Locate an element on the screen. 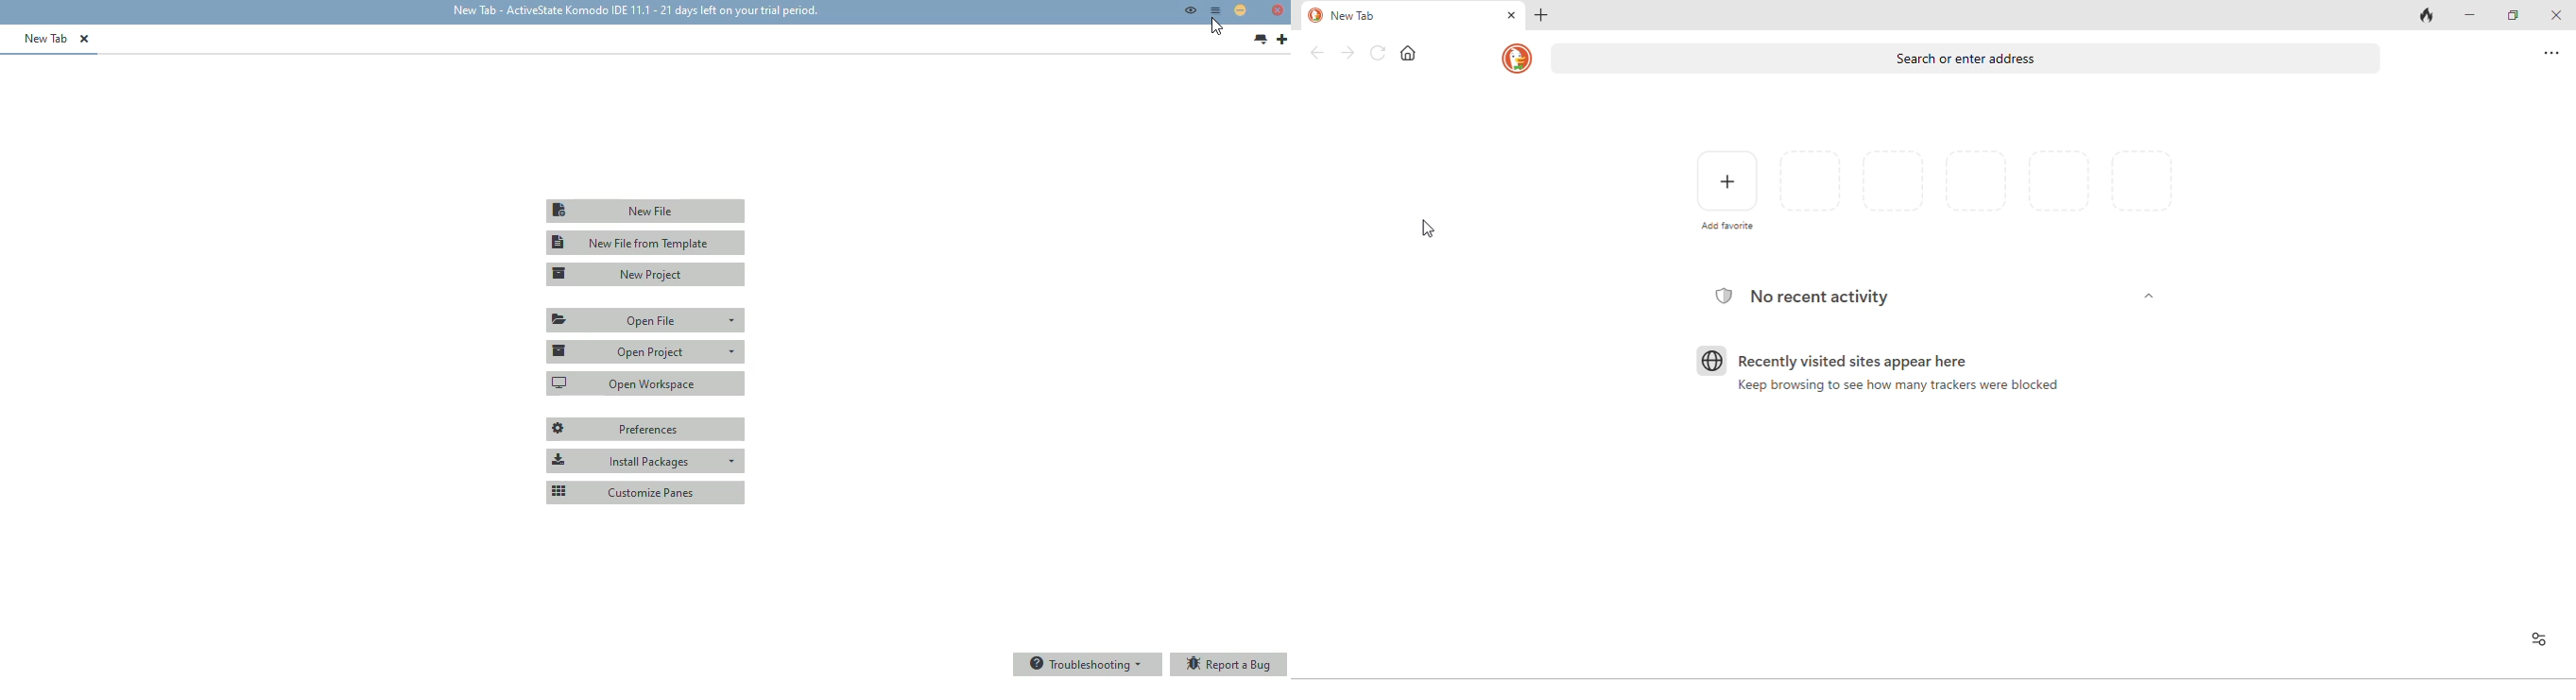  recent activity and favorites is located at coordinates (2536, 640).